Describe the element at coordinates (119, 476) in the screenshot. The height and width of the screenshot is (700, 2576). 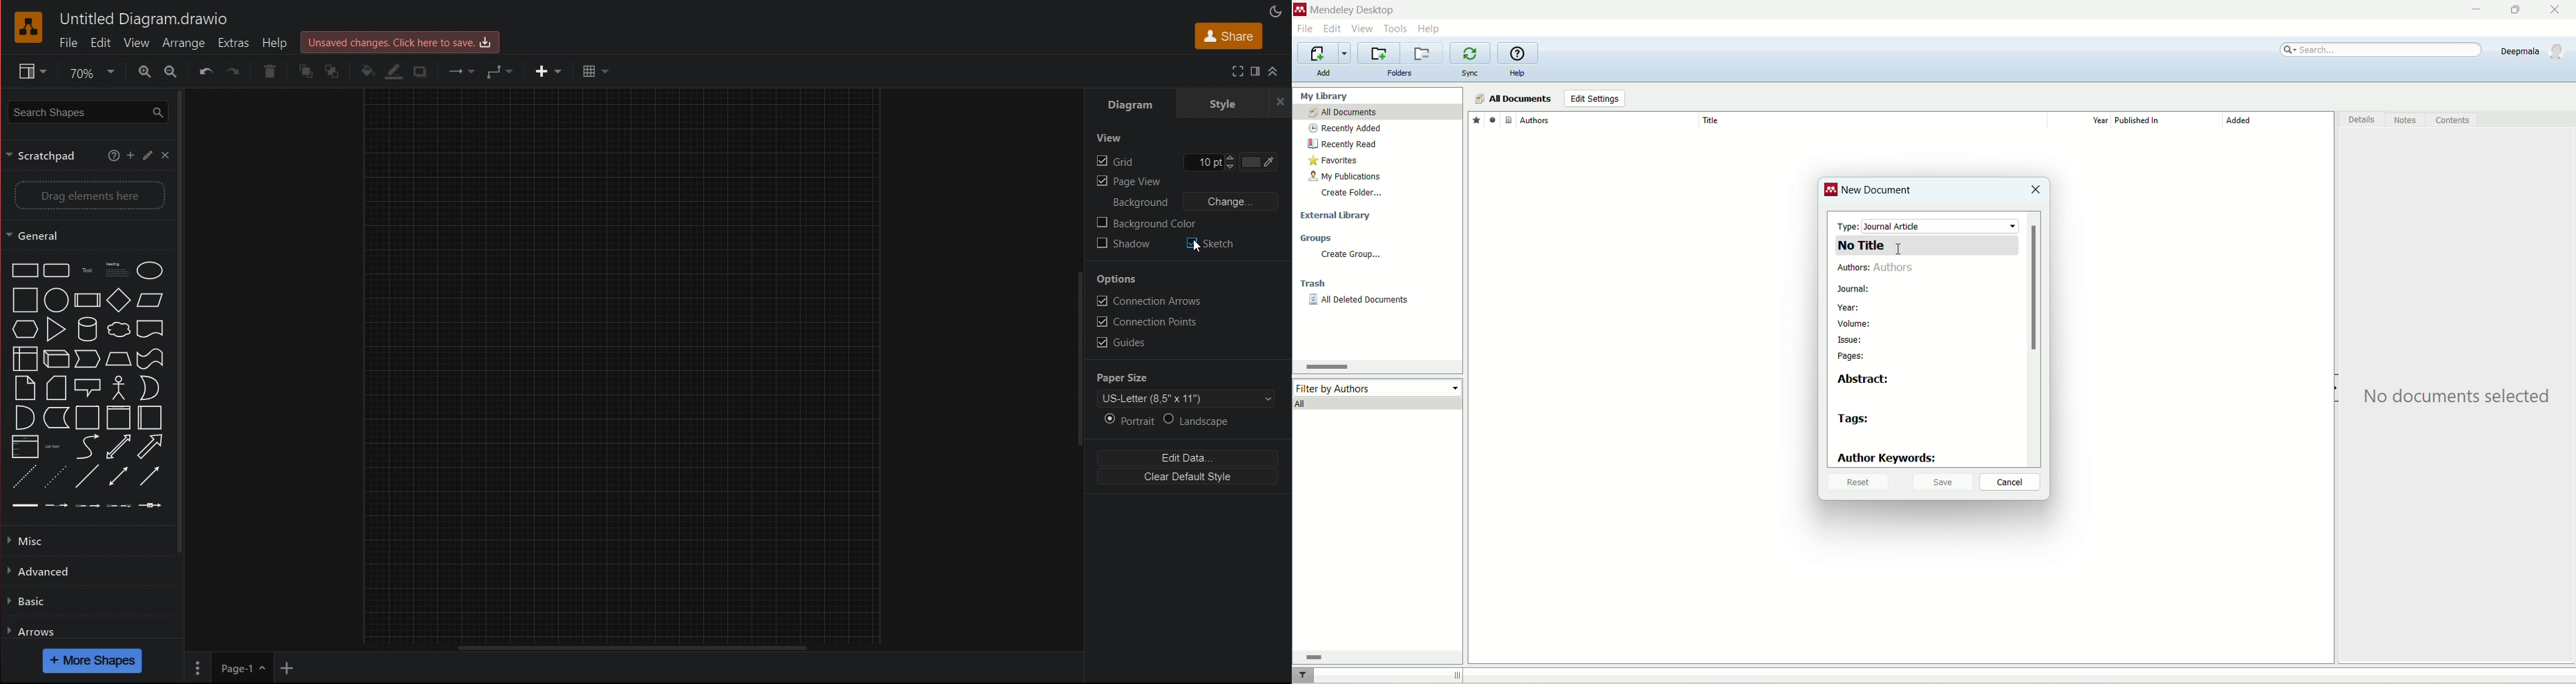
I see `bidirectional connector` at that location.